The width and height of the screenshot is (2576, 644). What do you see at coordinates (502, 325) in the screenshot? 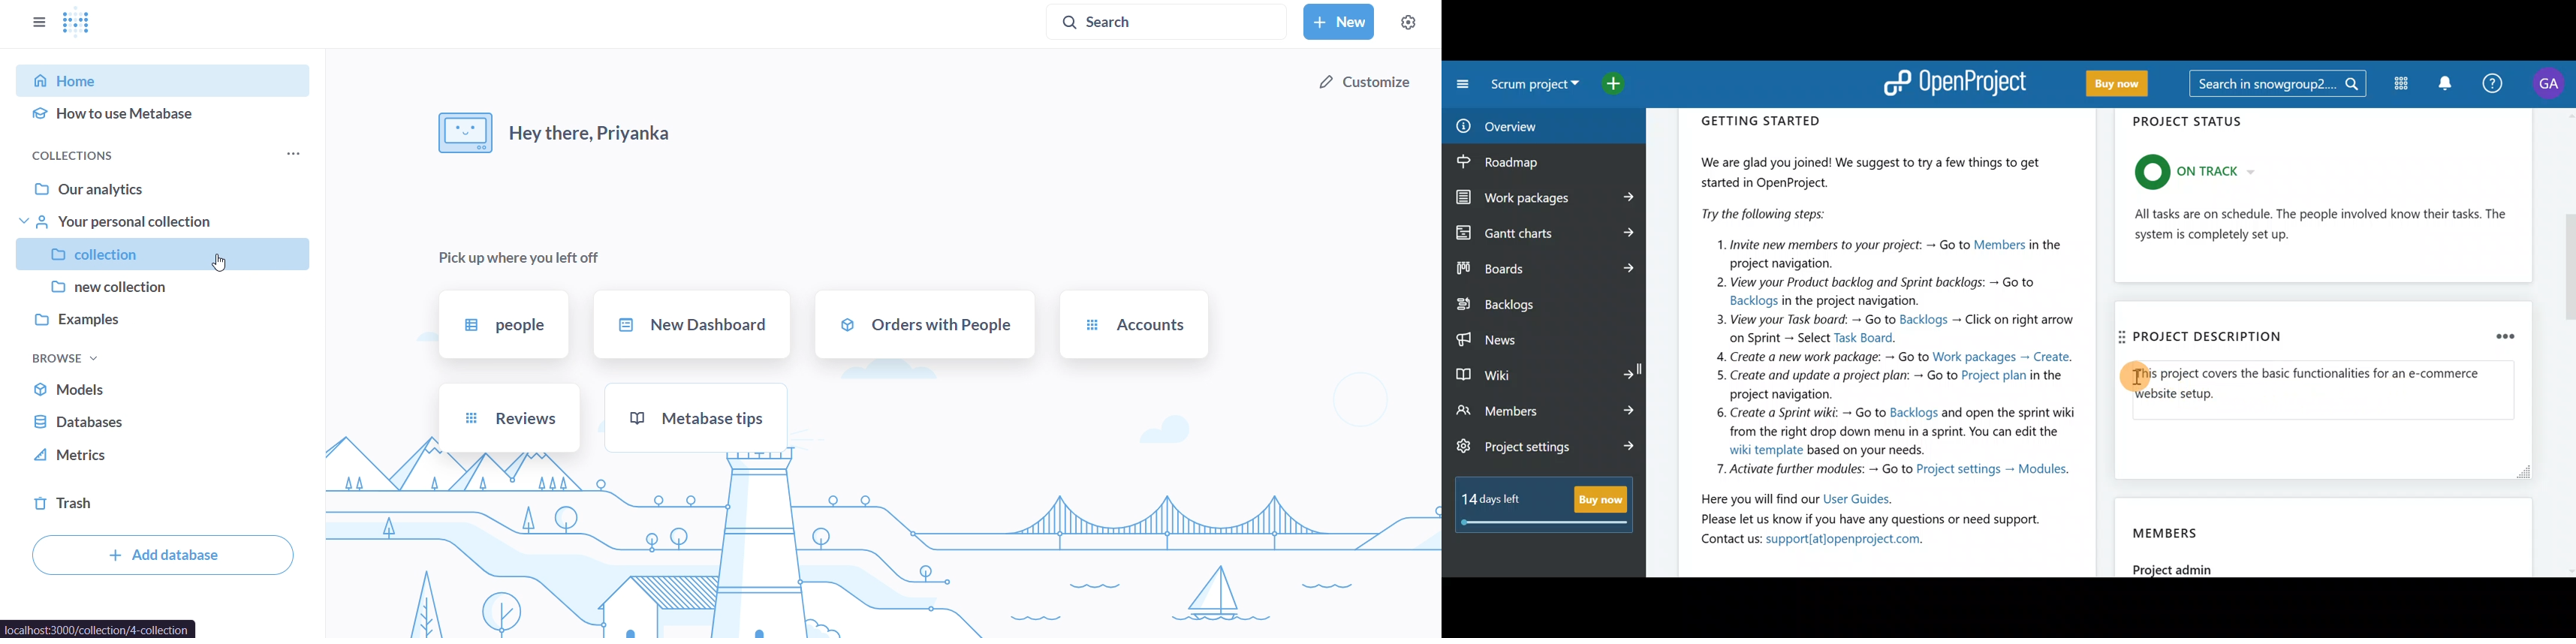
I see `people` at bounding box center [502, 325].